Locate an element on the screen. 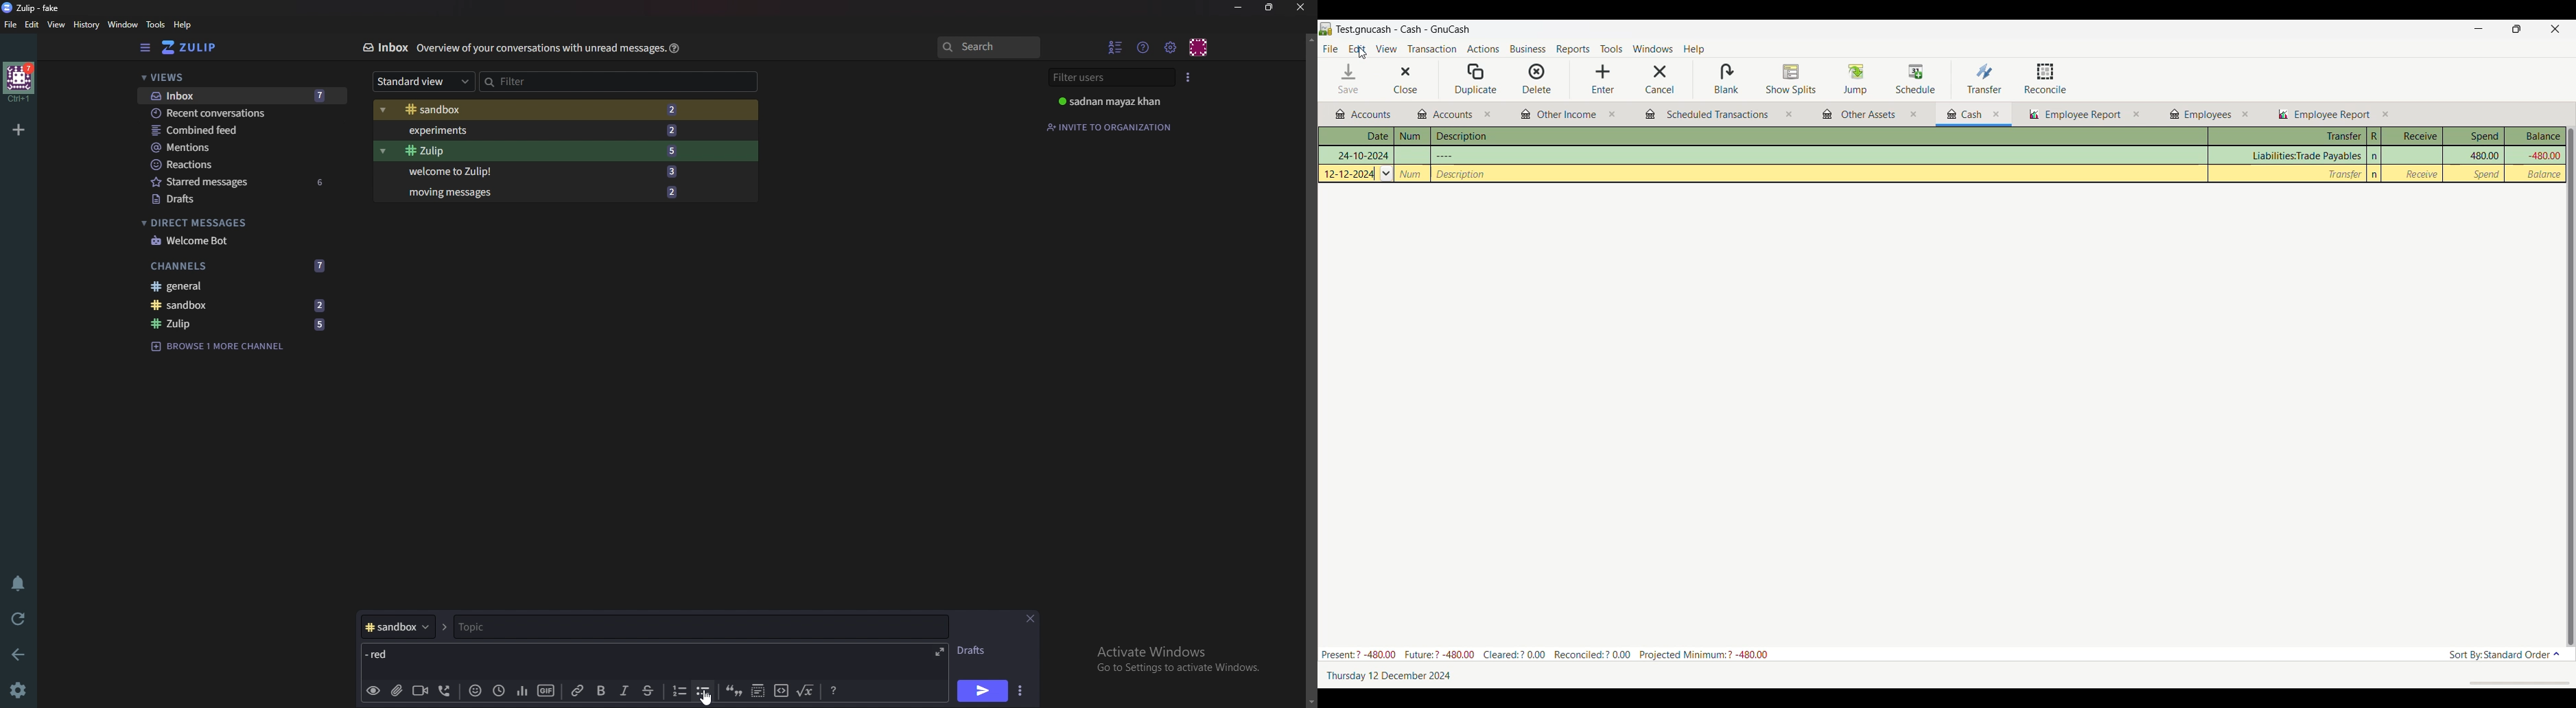  send is located at coordinates (981, 692).